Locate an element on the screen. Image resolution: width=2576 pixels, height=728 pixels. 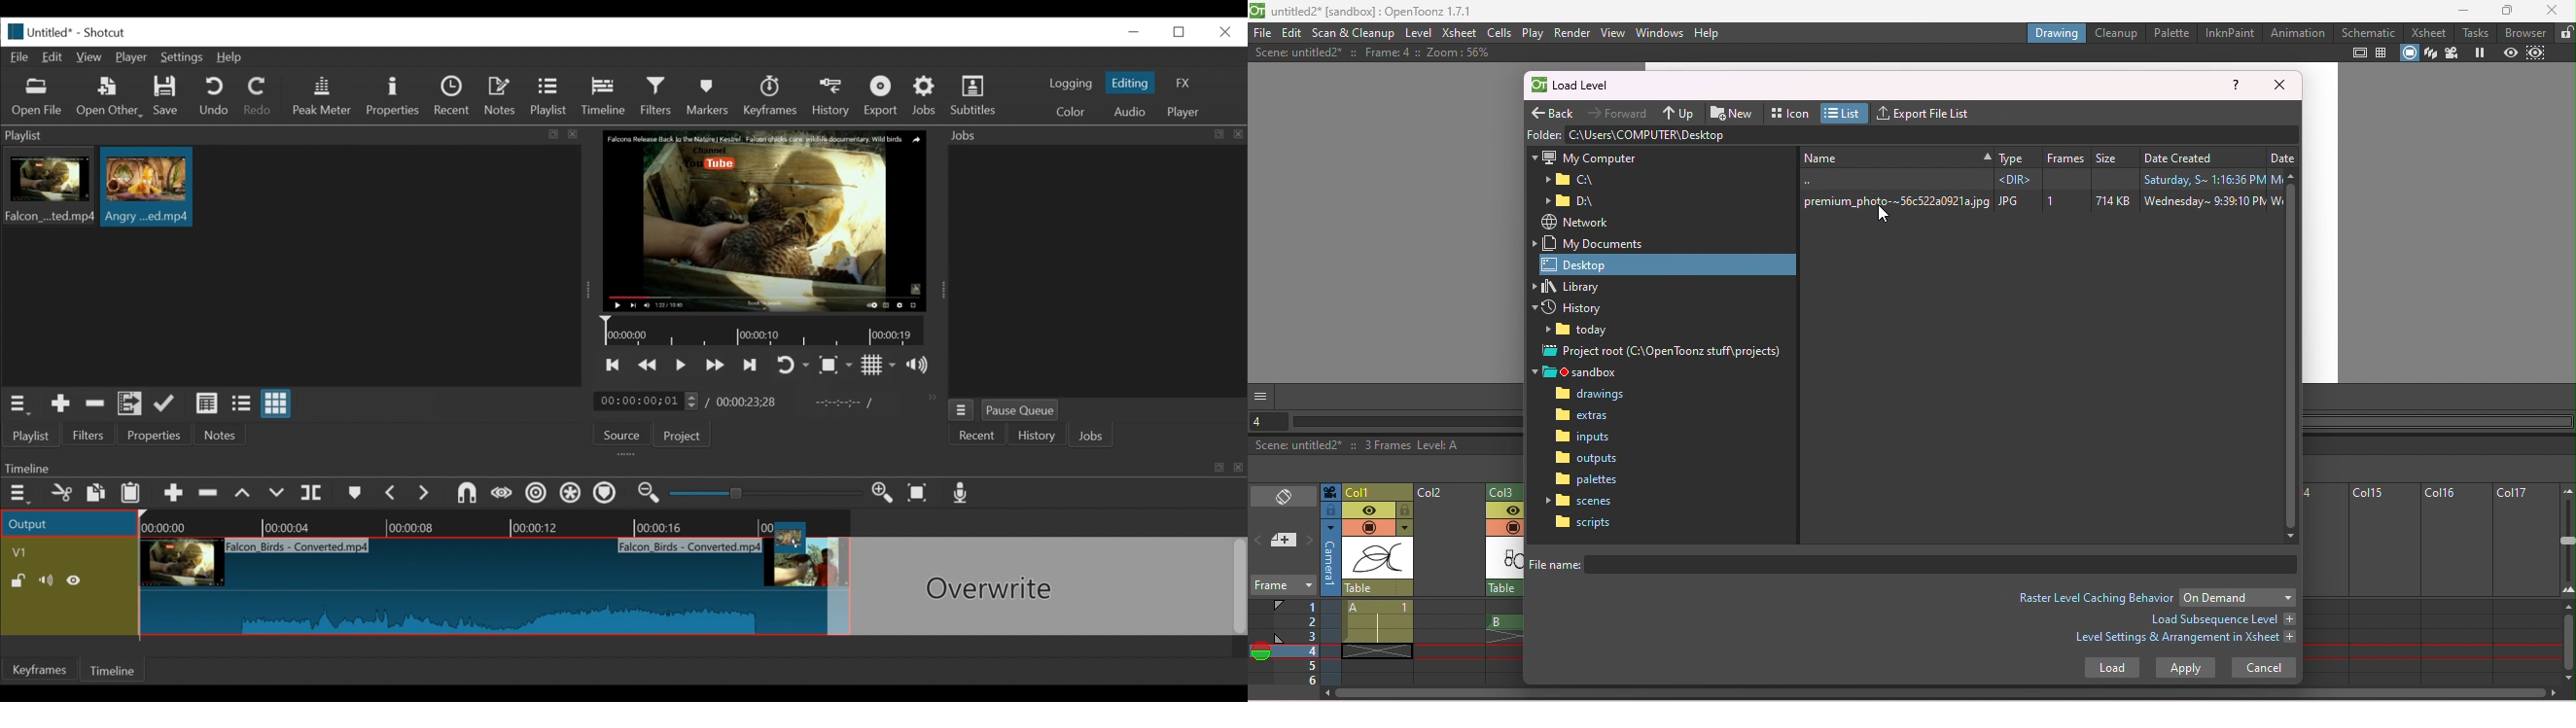
InknPaint is located at coordinates (2229, 33).